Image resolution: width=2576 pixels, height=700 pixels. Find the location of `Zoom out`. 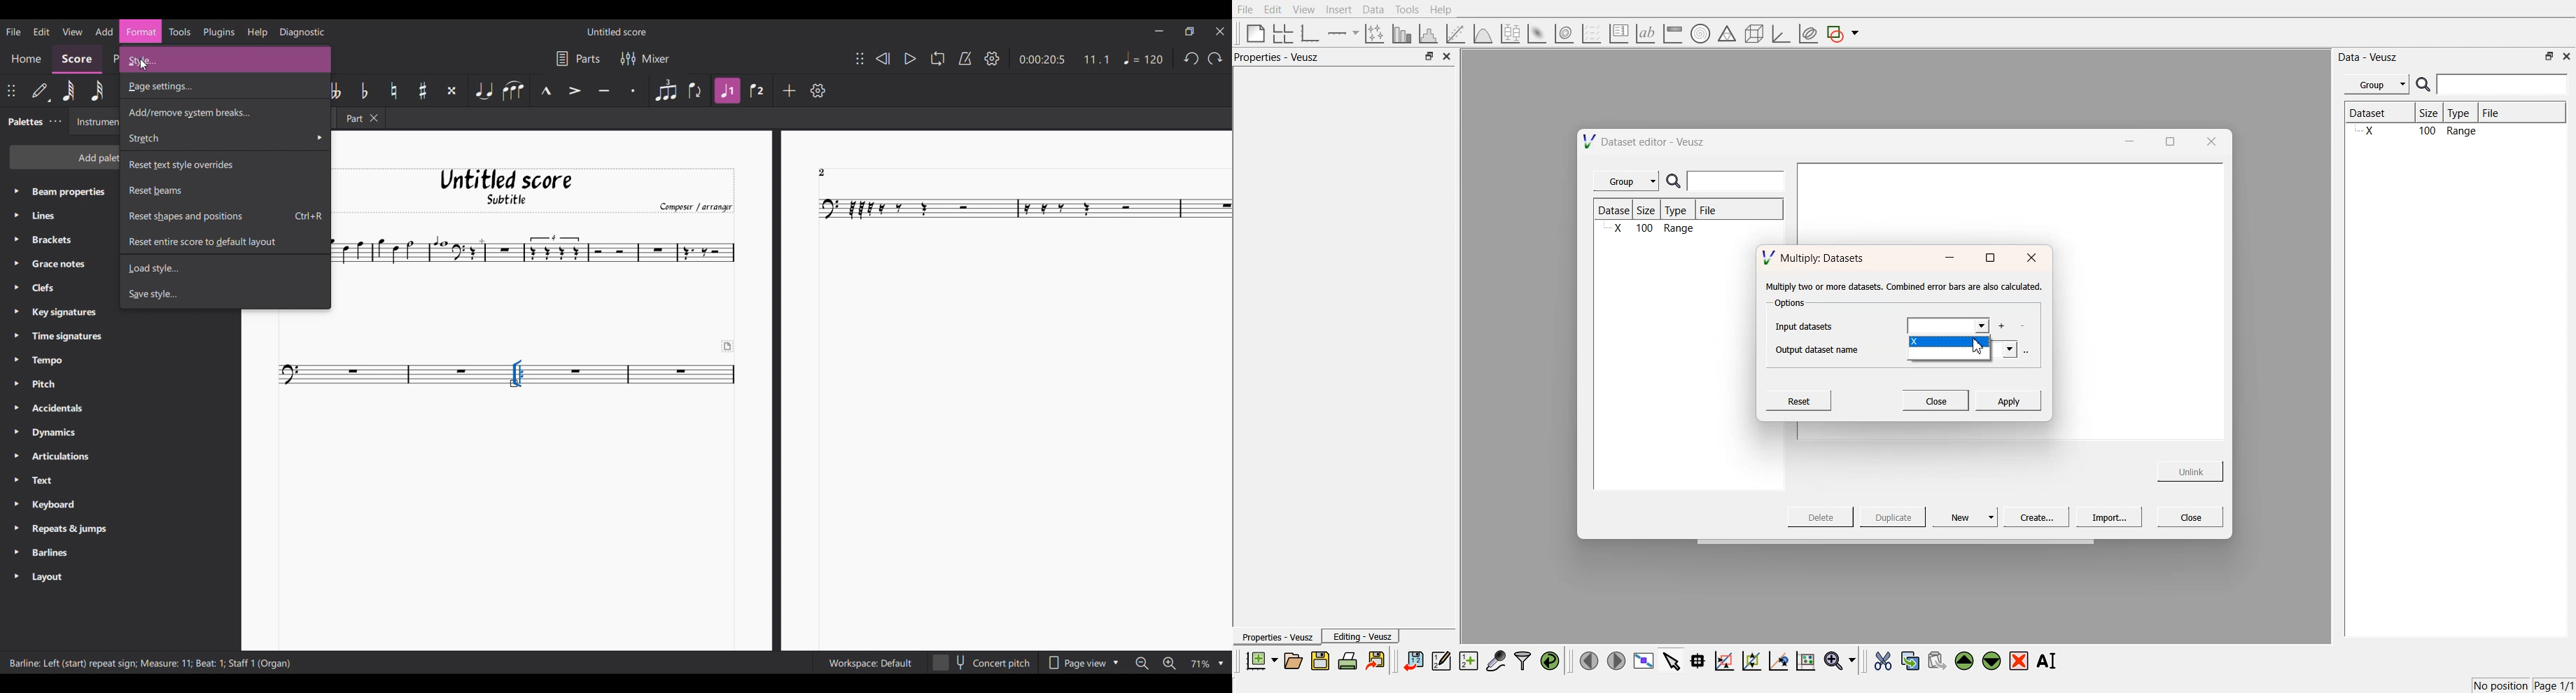

Zoom out is located at coordinates (1142, 663).